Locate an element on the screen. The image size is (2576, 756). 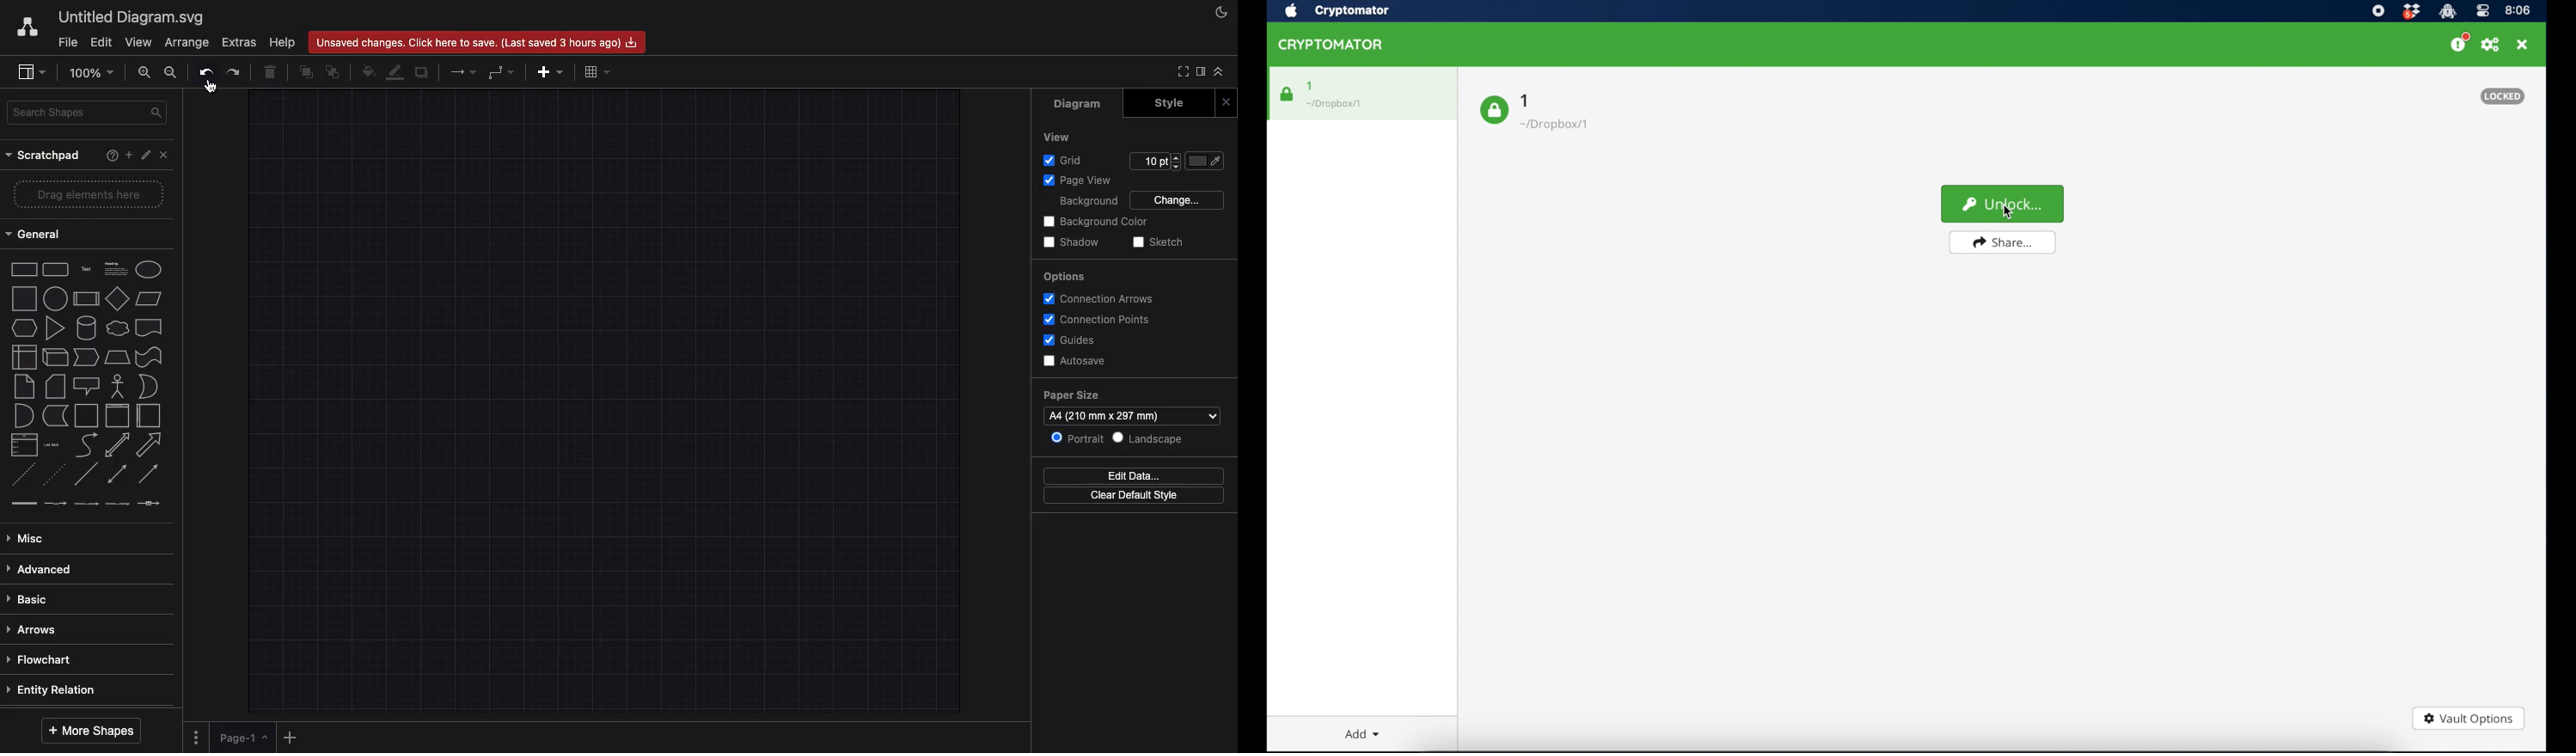
Basic is located at coordinates (32, 599).